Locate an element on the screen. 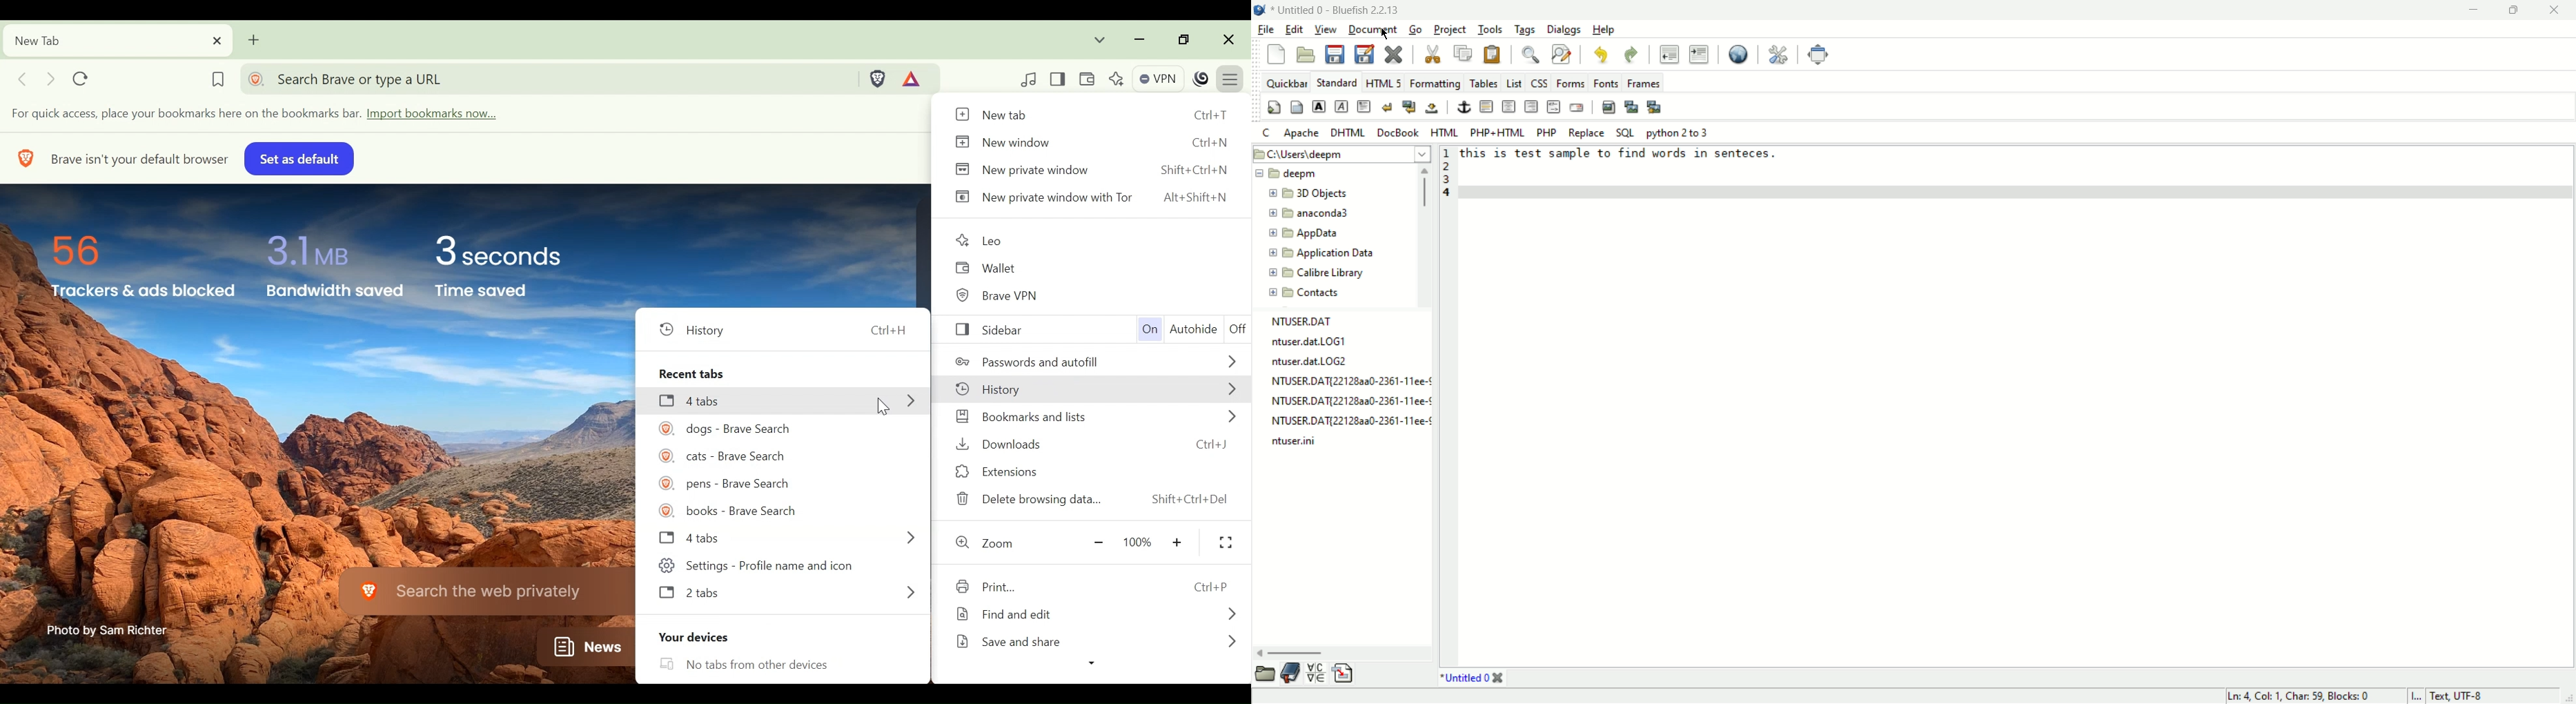 Image resolution: width=2576 pixels, height=728 pixels. edit is located at coordinates (1294, 29).